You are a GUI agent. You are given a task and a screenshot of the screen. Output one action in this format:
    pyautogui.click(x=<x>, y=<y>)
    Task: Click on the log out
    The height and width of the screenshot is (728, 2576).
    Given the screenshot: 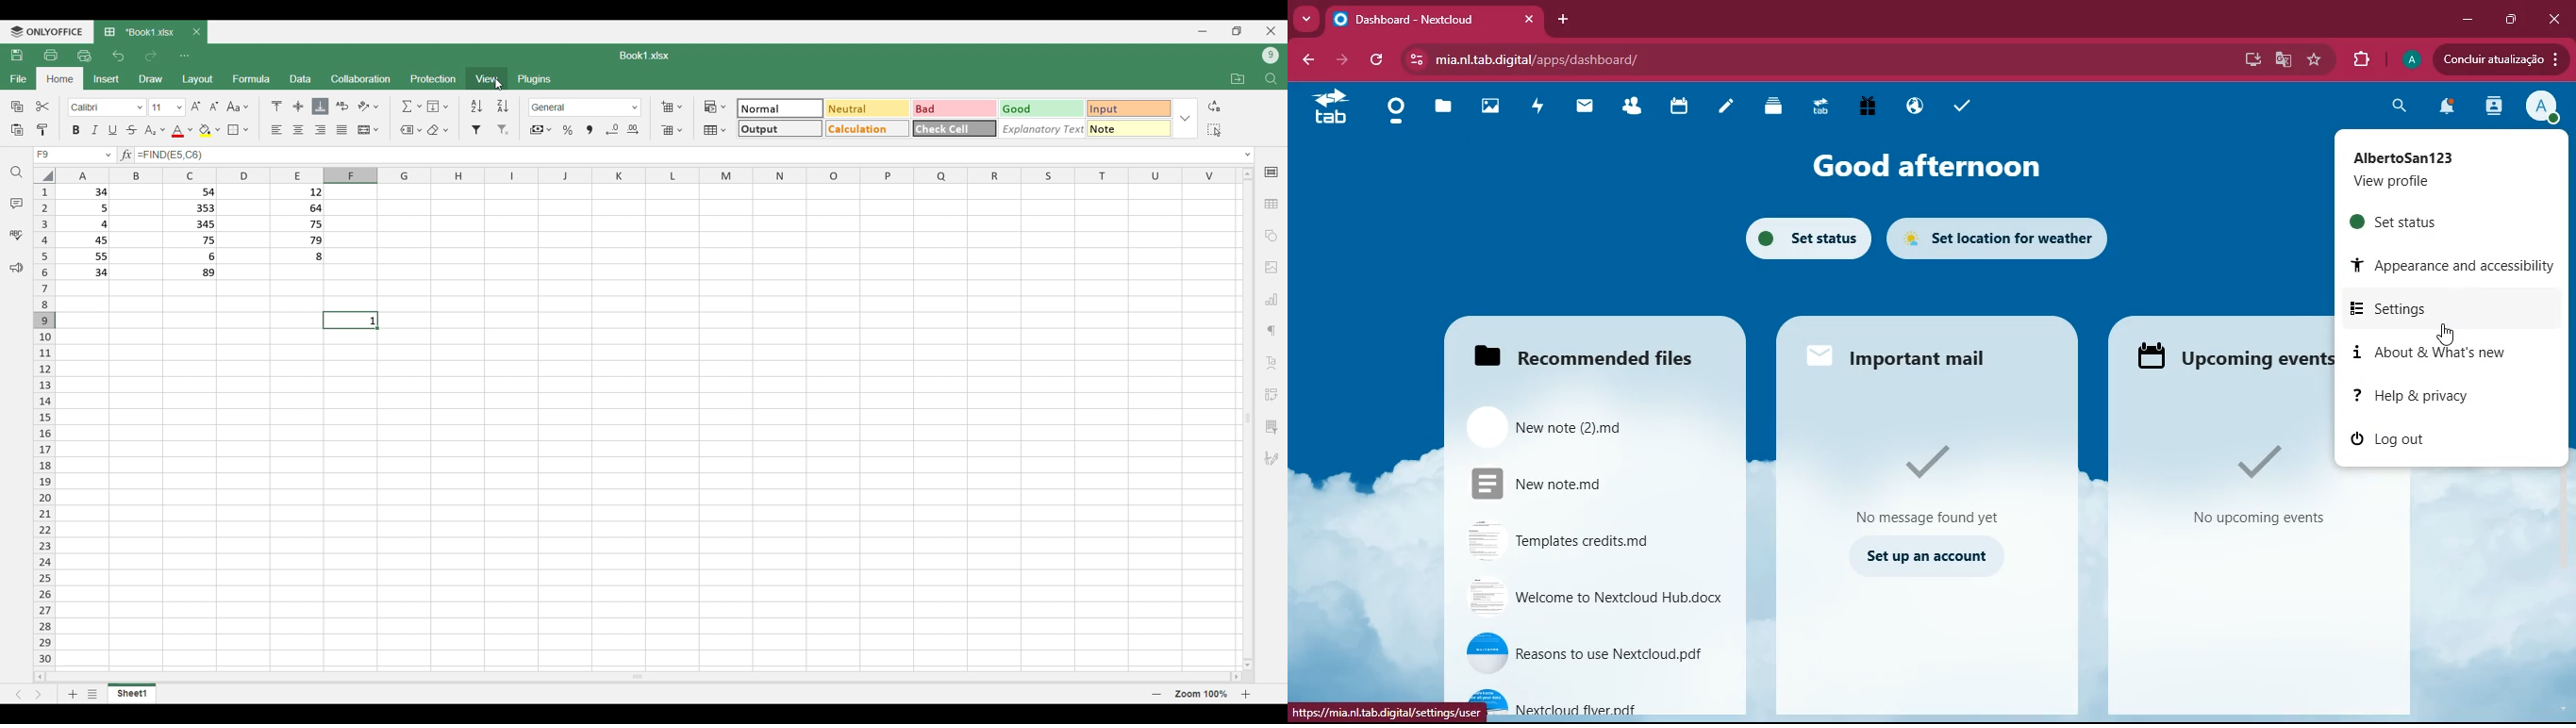 What is the action you would take?
    pyautogui.click(x=2385, y=438)
    